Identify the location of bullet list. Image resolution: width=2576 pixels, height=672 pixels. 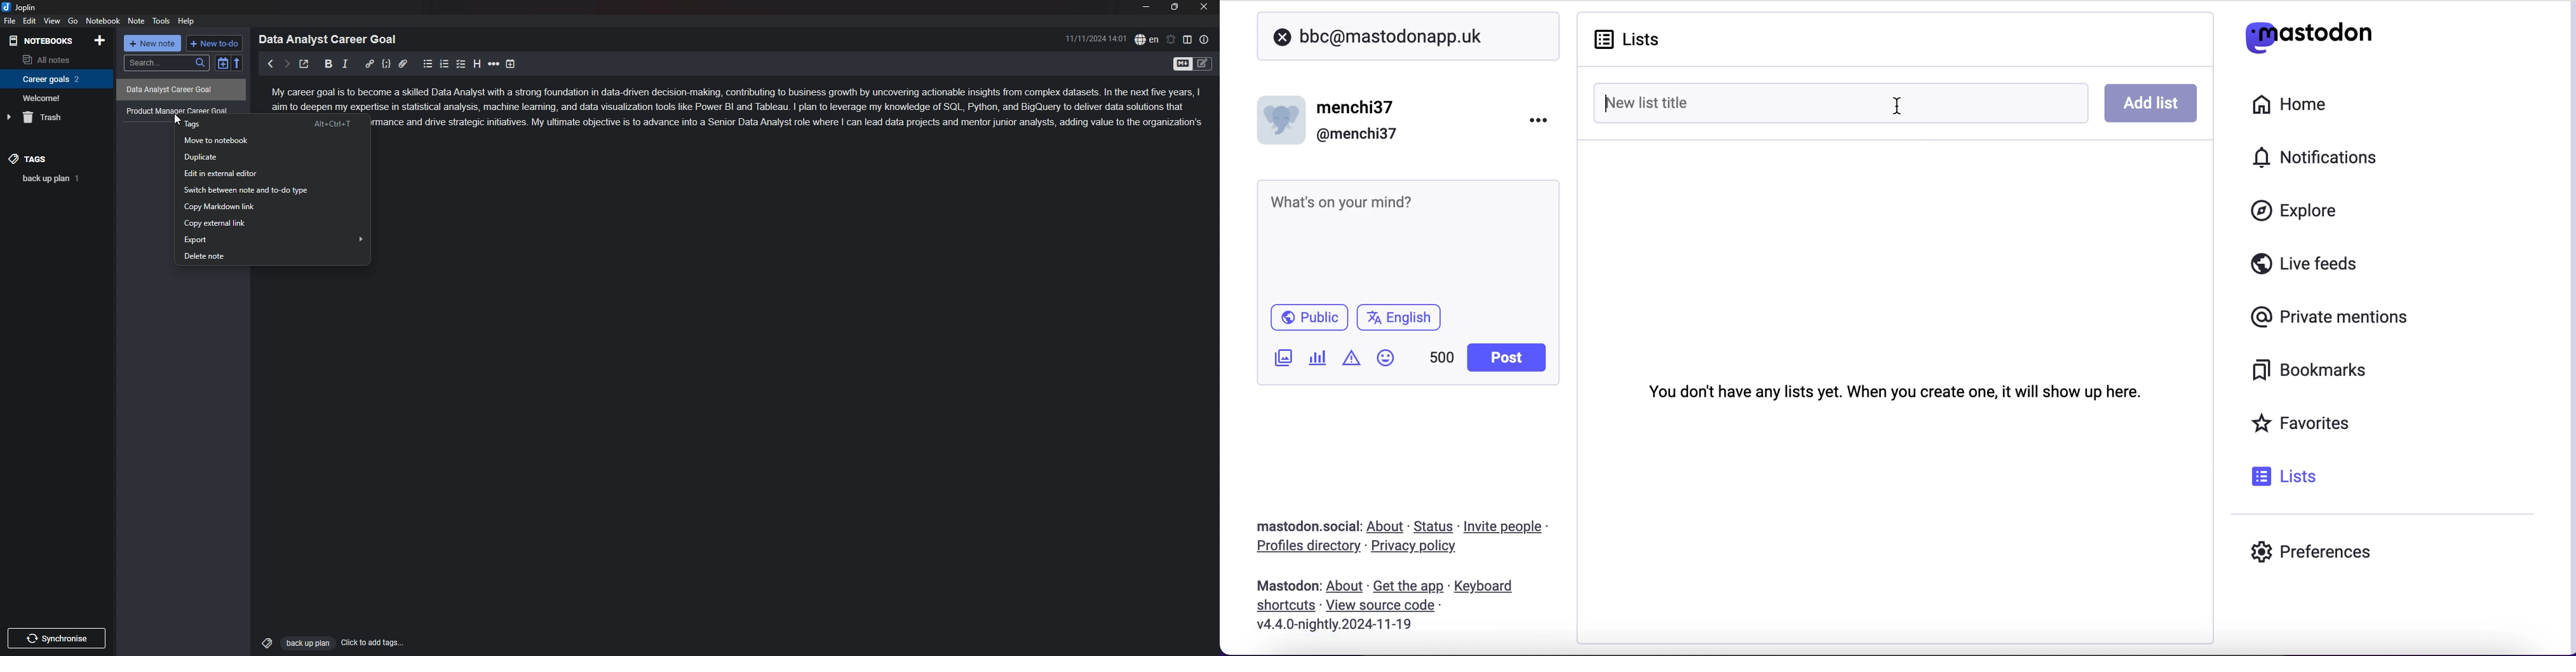
(428, 64).